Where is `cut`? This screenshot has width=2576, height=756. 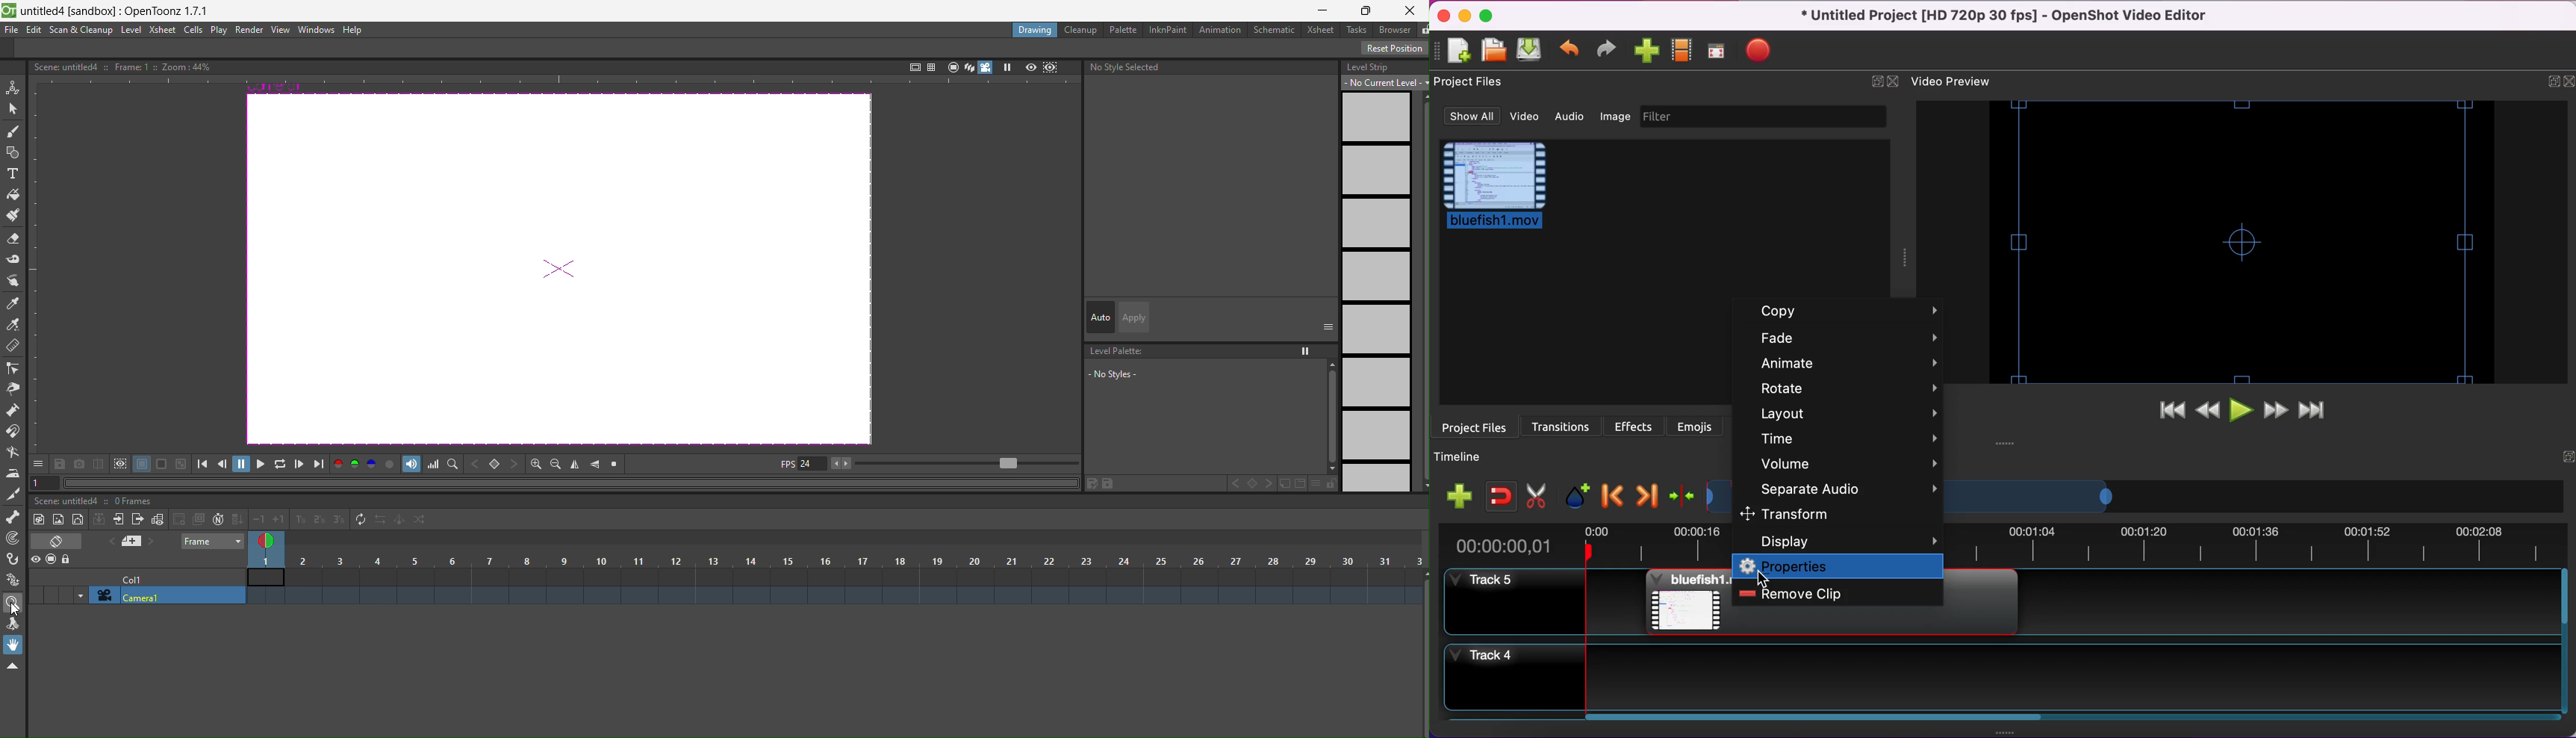
cut is located at coordinates (1540, 495).